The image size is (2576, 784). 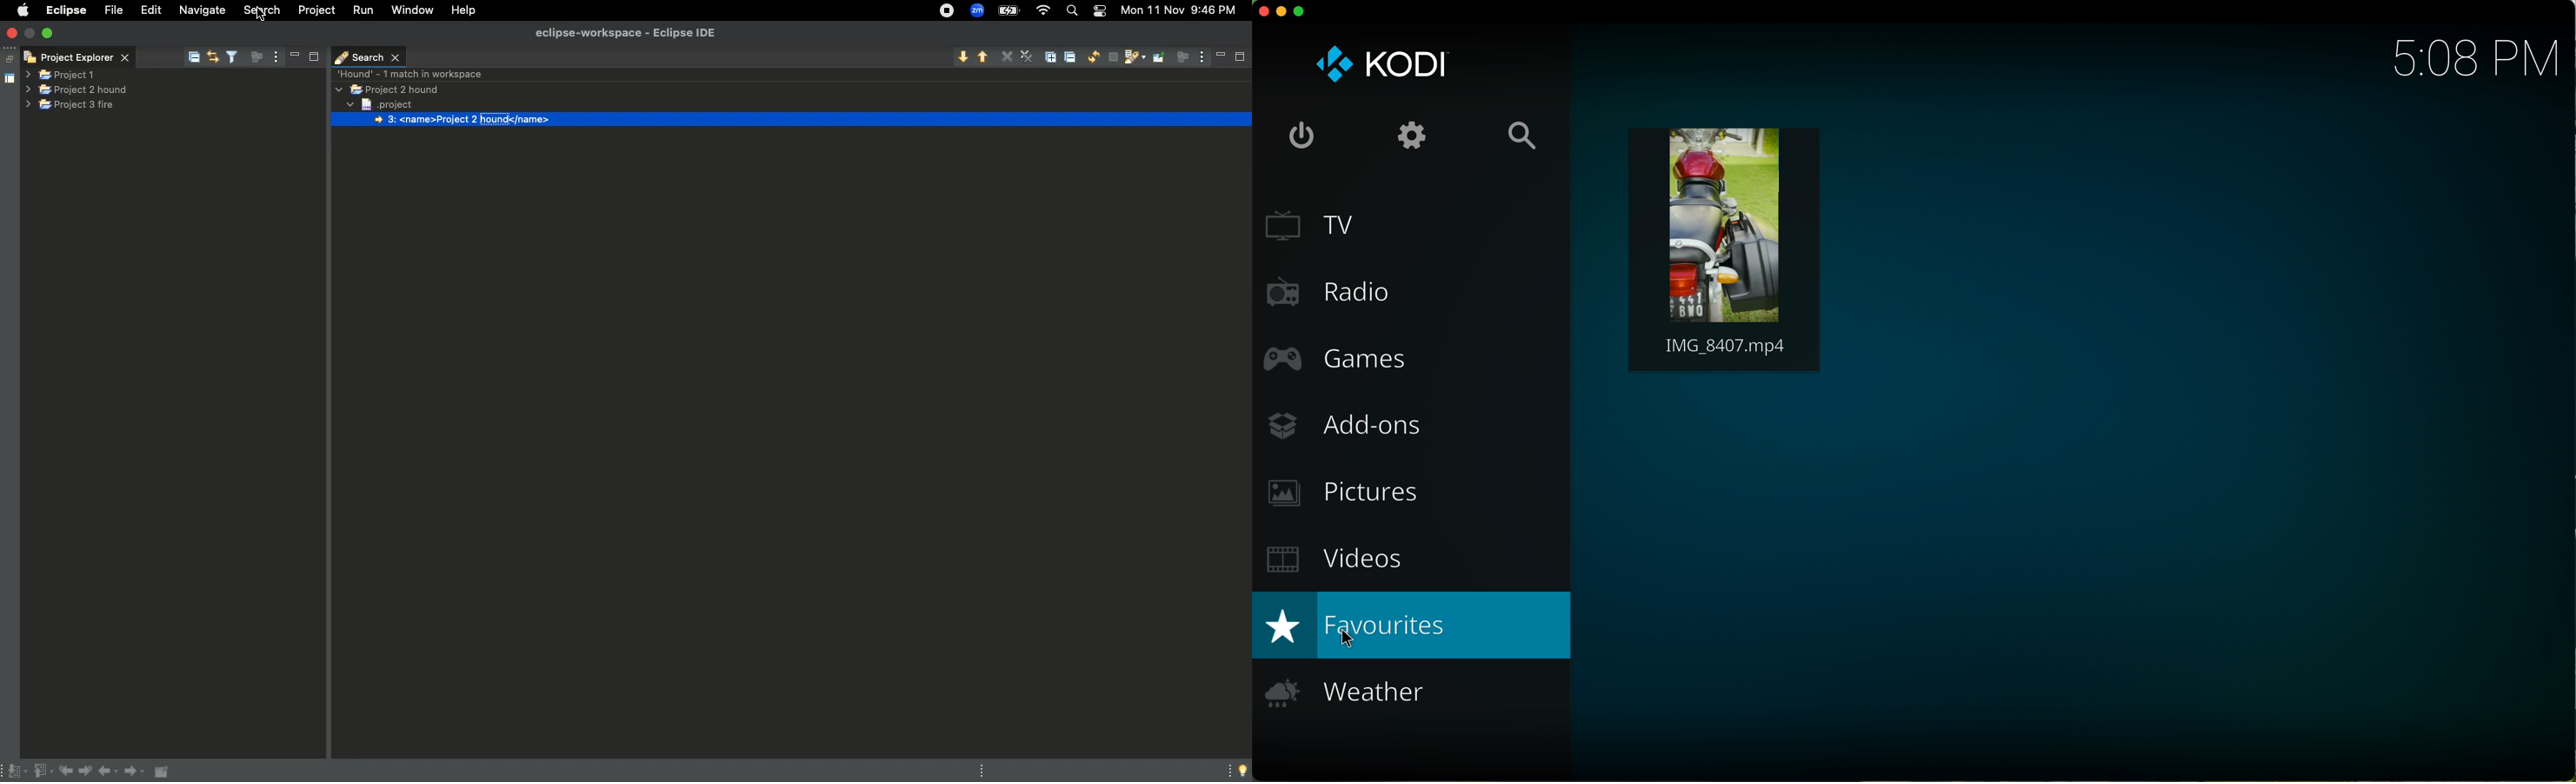 I want to click on Forward, so click(x=136, y=773).